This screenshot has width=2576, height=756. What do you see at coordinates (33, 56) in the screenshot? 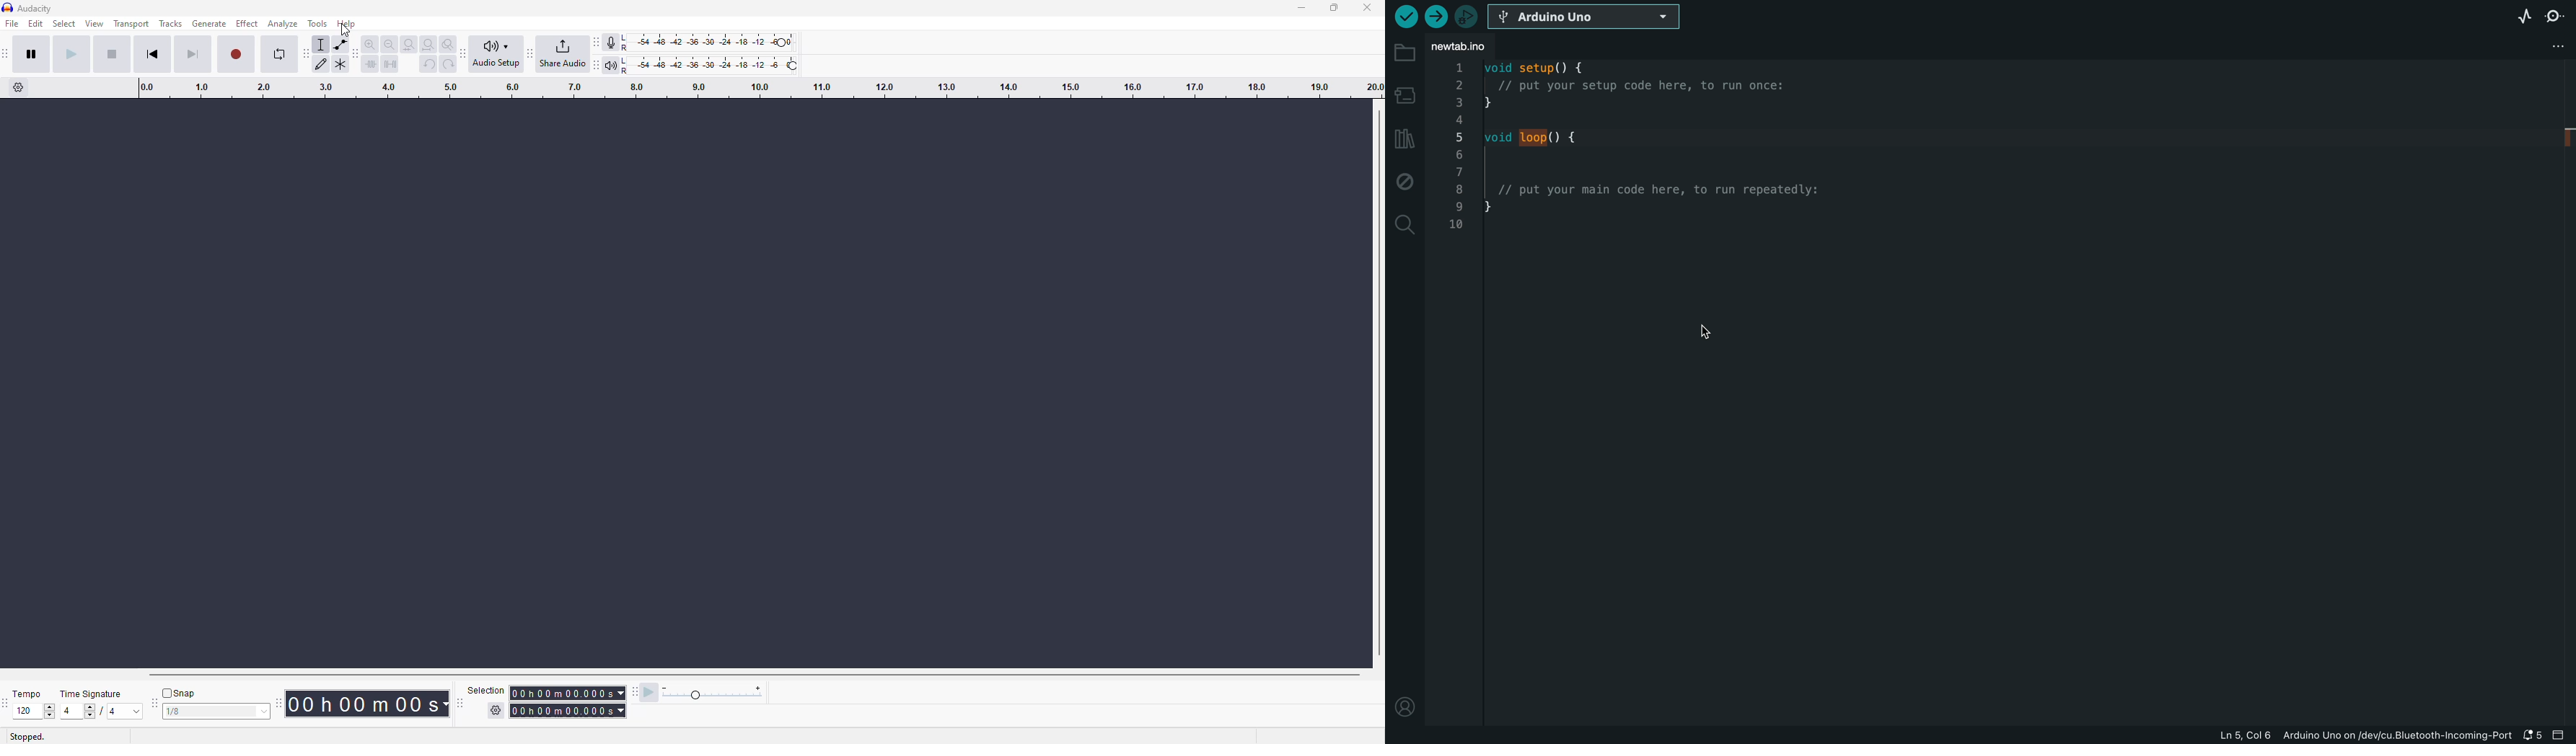
I see `pause` at bounding box center [33, 56].